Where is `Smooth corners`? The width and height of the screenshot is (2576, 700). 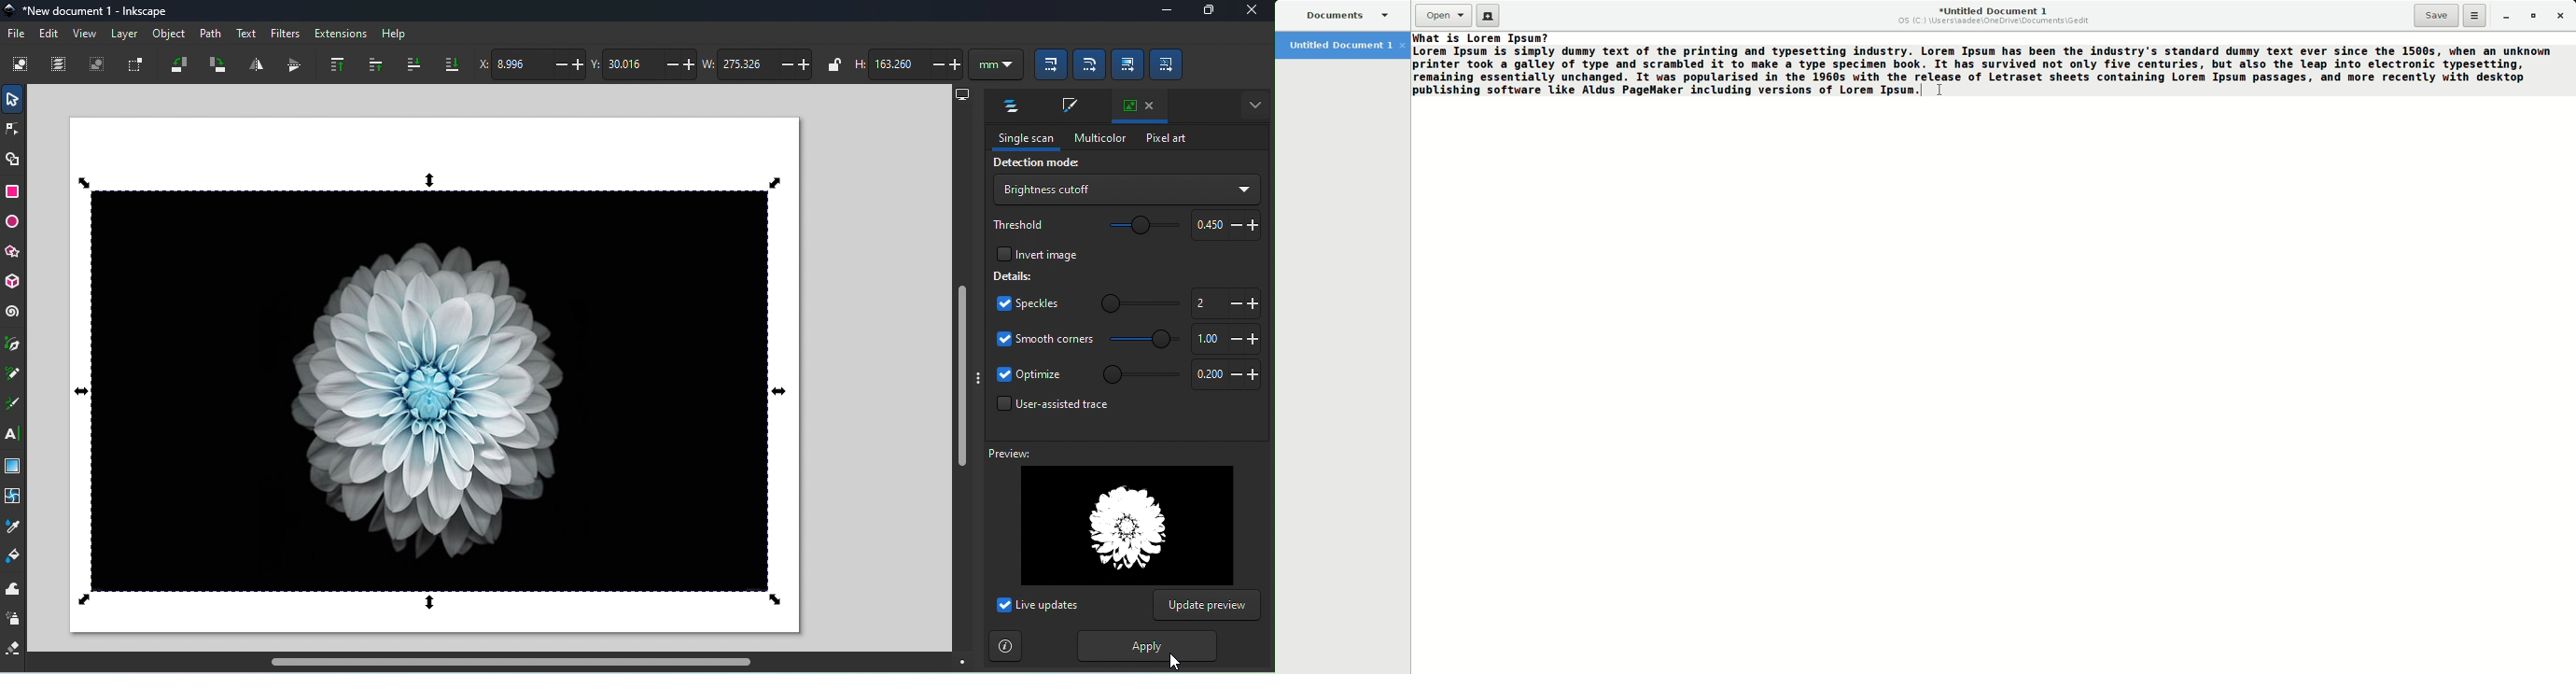
Smooth corners is located at coordinates (1225, 340).